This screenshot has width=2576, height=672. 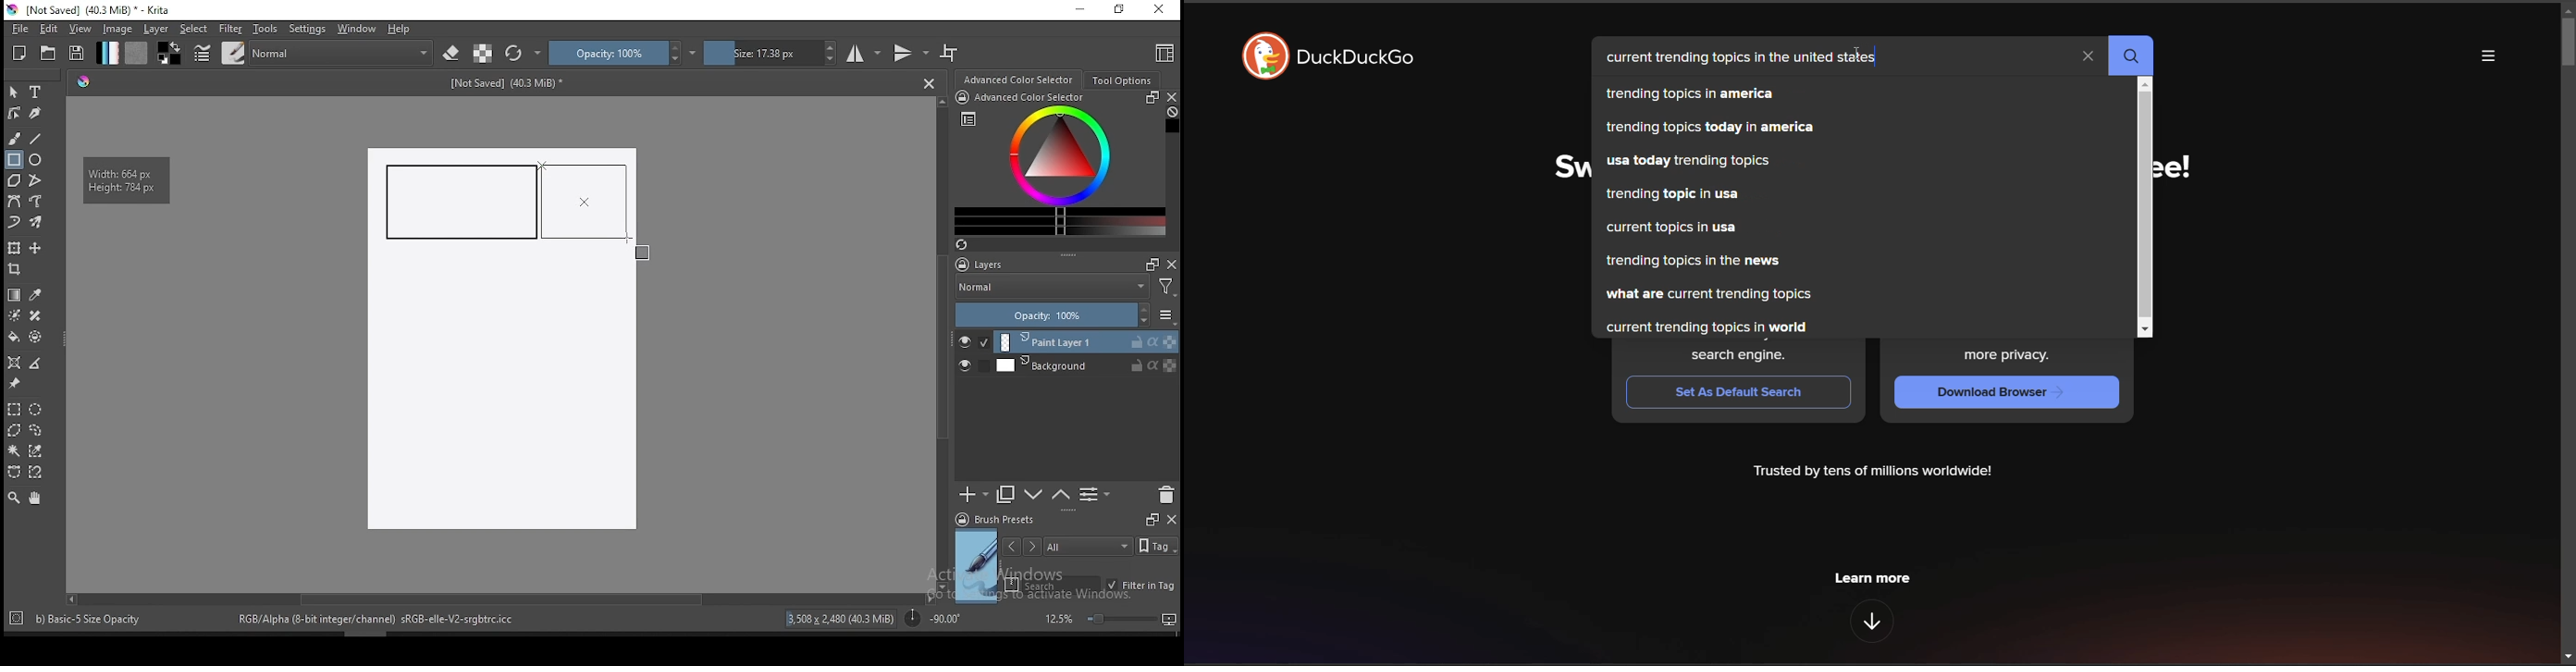 What do you see at coordinates (1086, 365) in the screenshot?
I see `layer` at bounding box center [1086, 365].